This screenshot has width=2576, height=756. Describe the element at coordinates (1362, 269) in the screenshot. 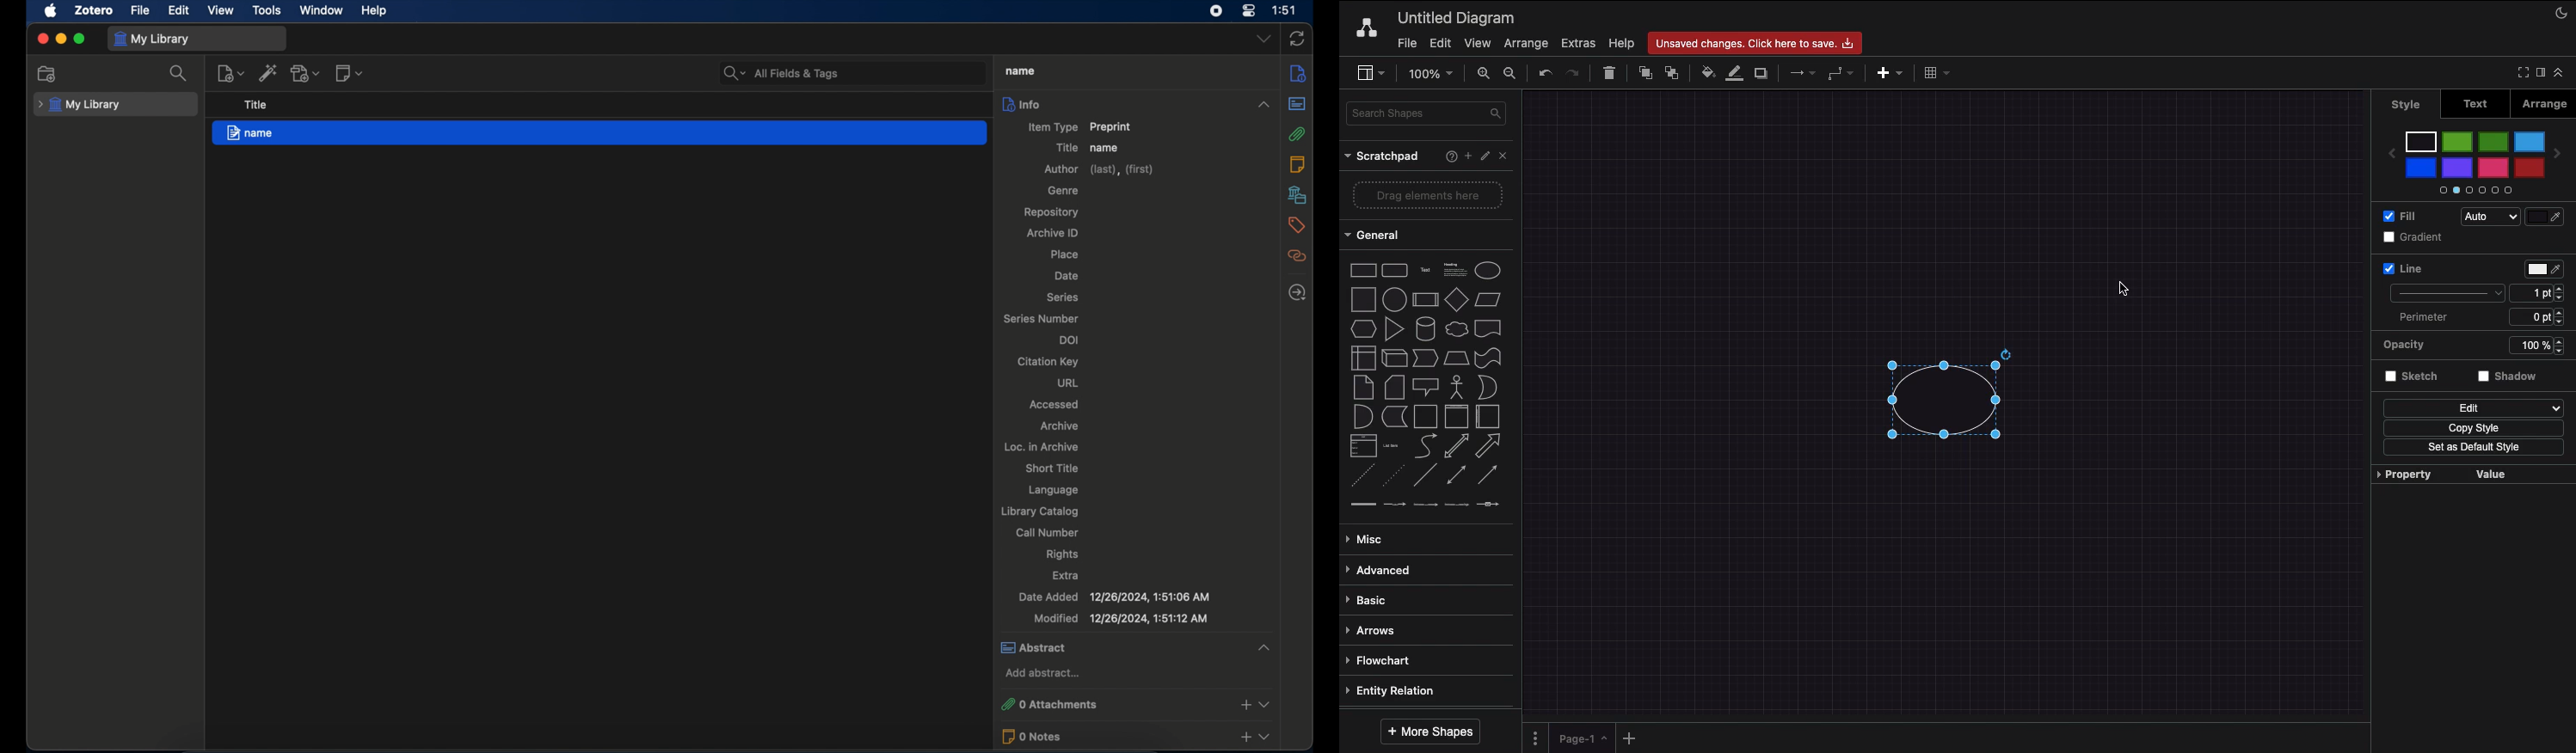

I see `Rectangle` at that location.